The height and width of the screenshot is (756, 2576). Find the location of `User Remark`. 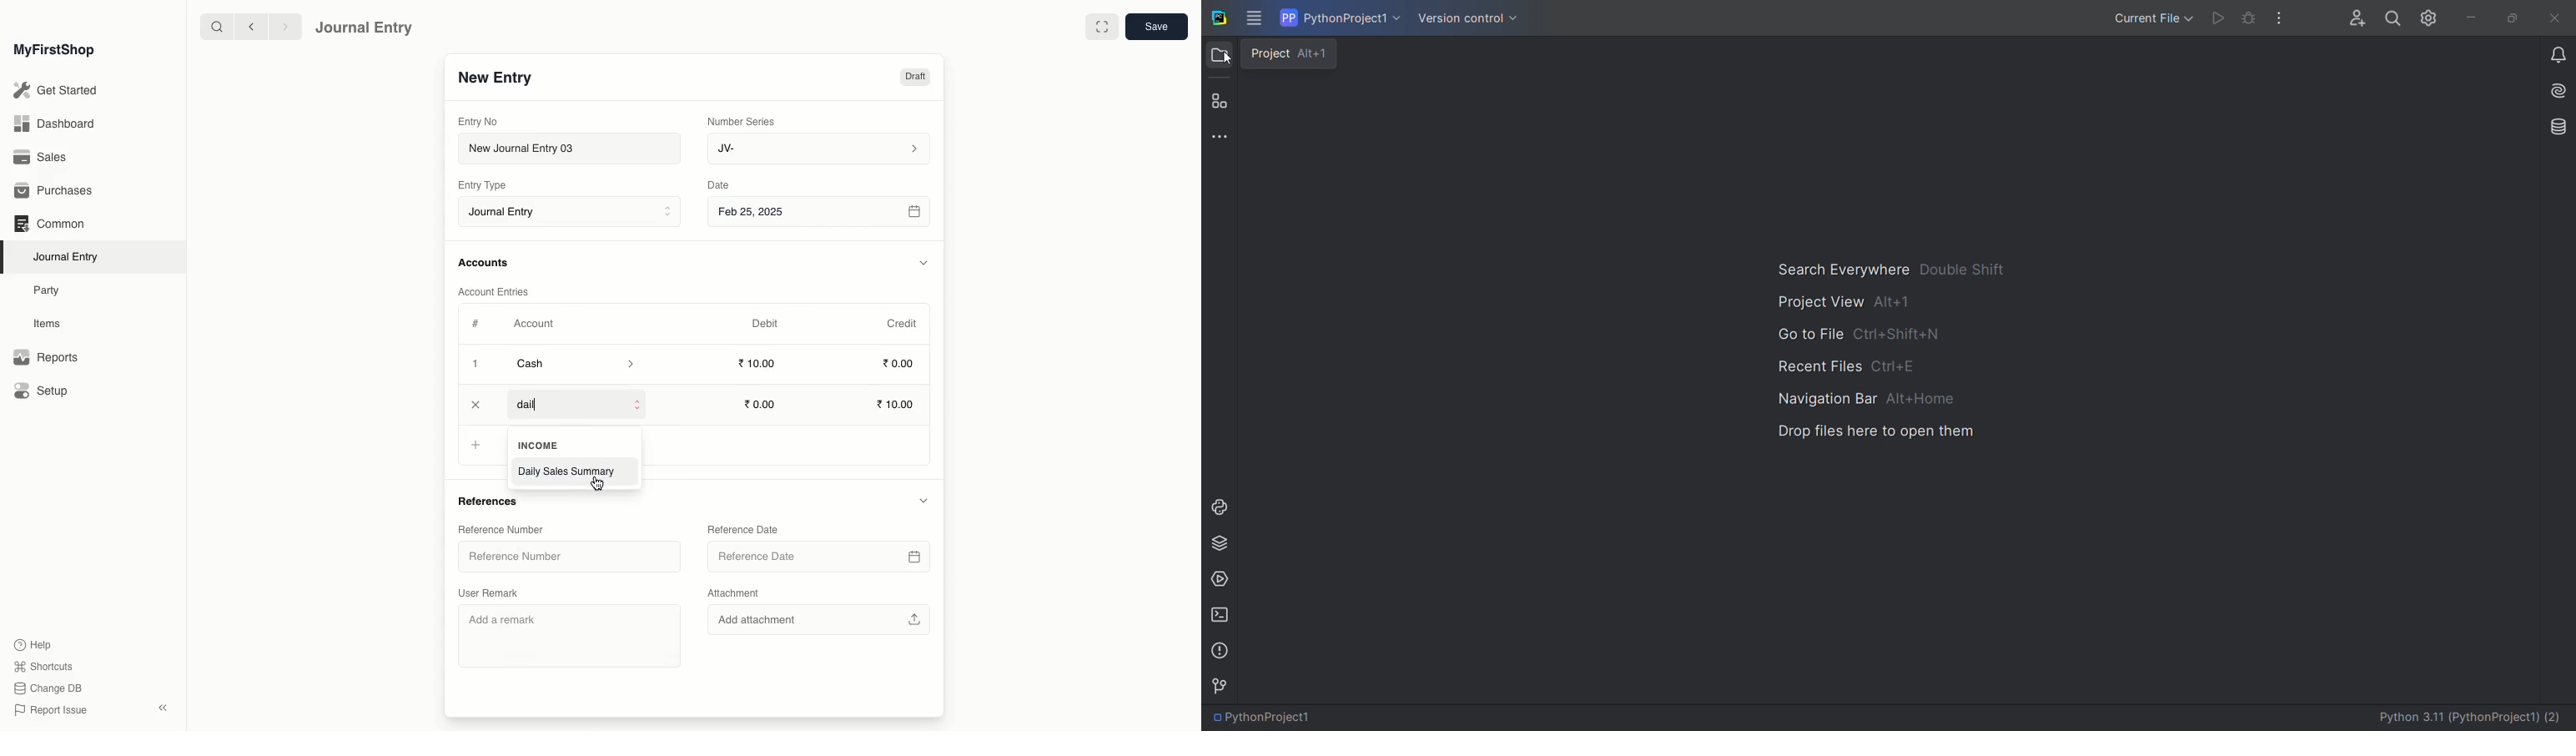

User Remark is located at coordinates (491, 591).